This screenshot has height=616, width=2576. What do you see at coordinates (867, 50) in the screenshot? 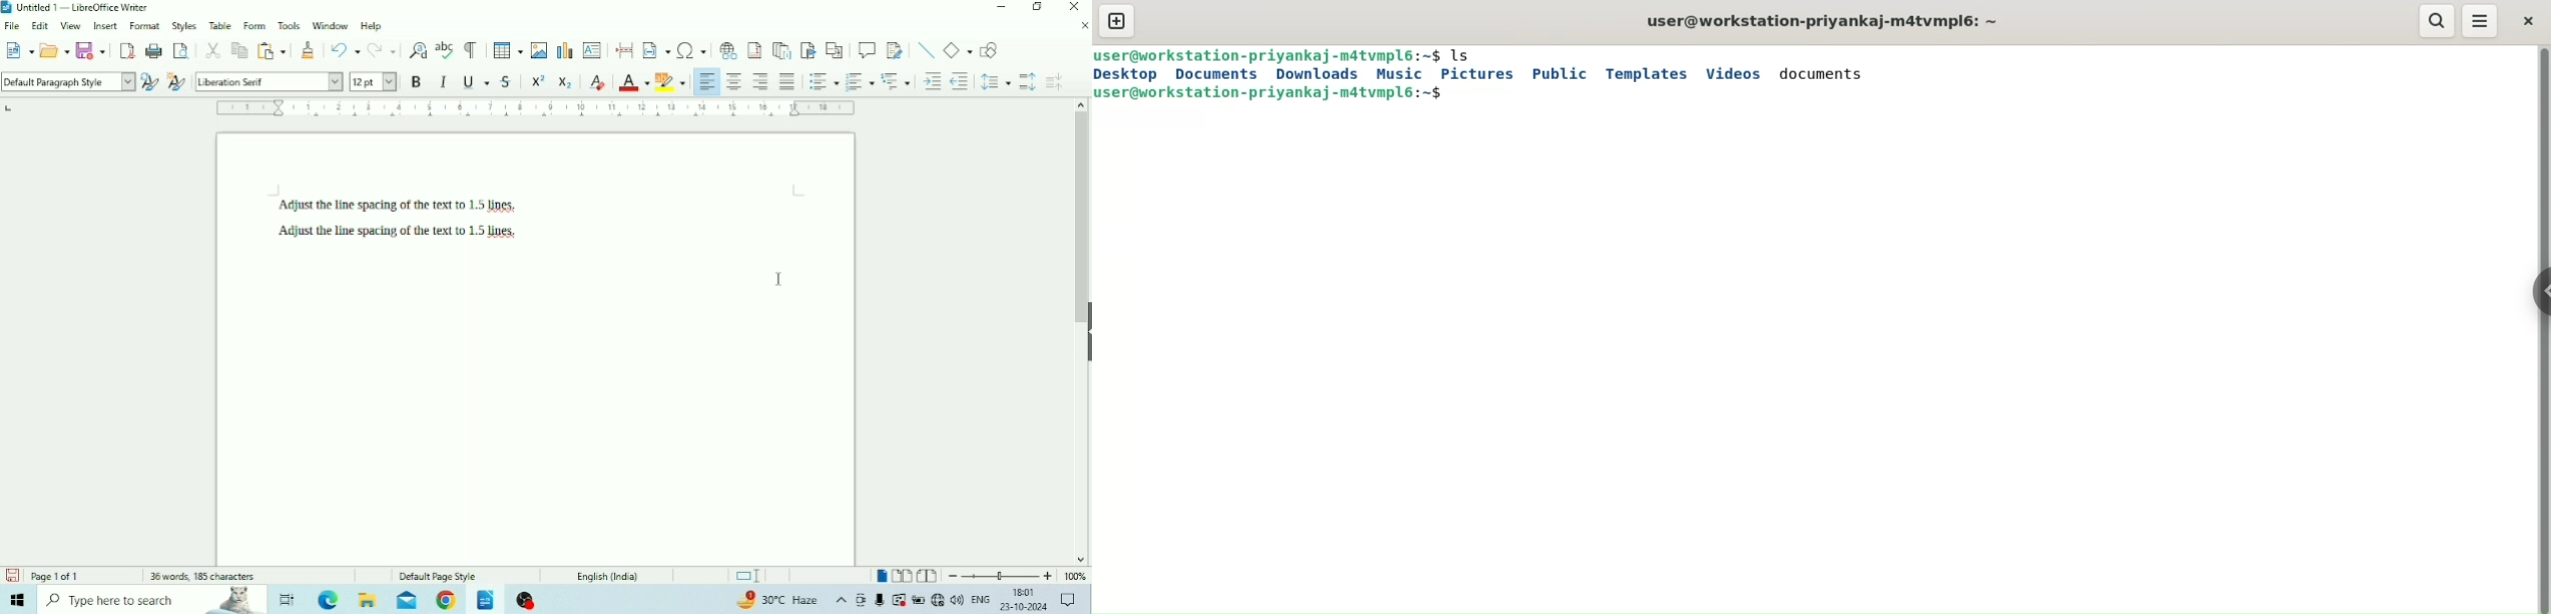
I see `Insert Comment` at bounding box center [867, 50].